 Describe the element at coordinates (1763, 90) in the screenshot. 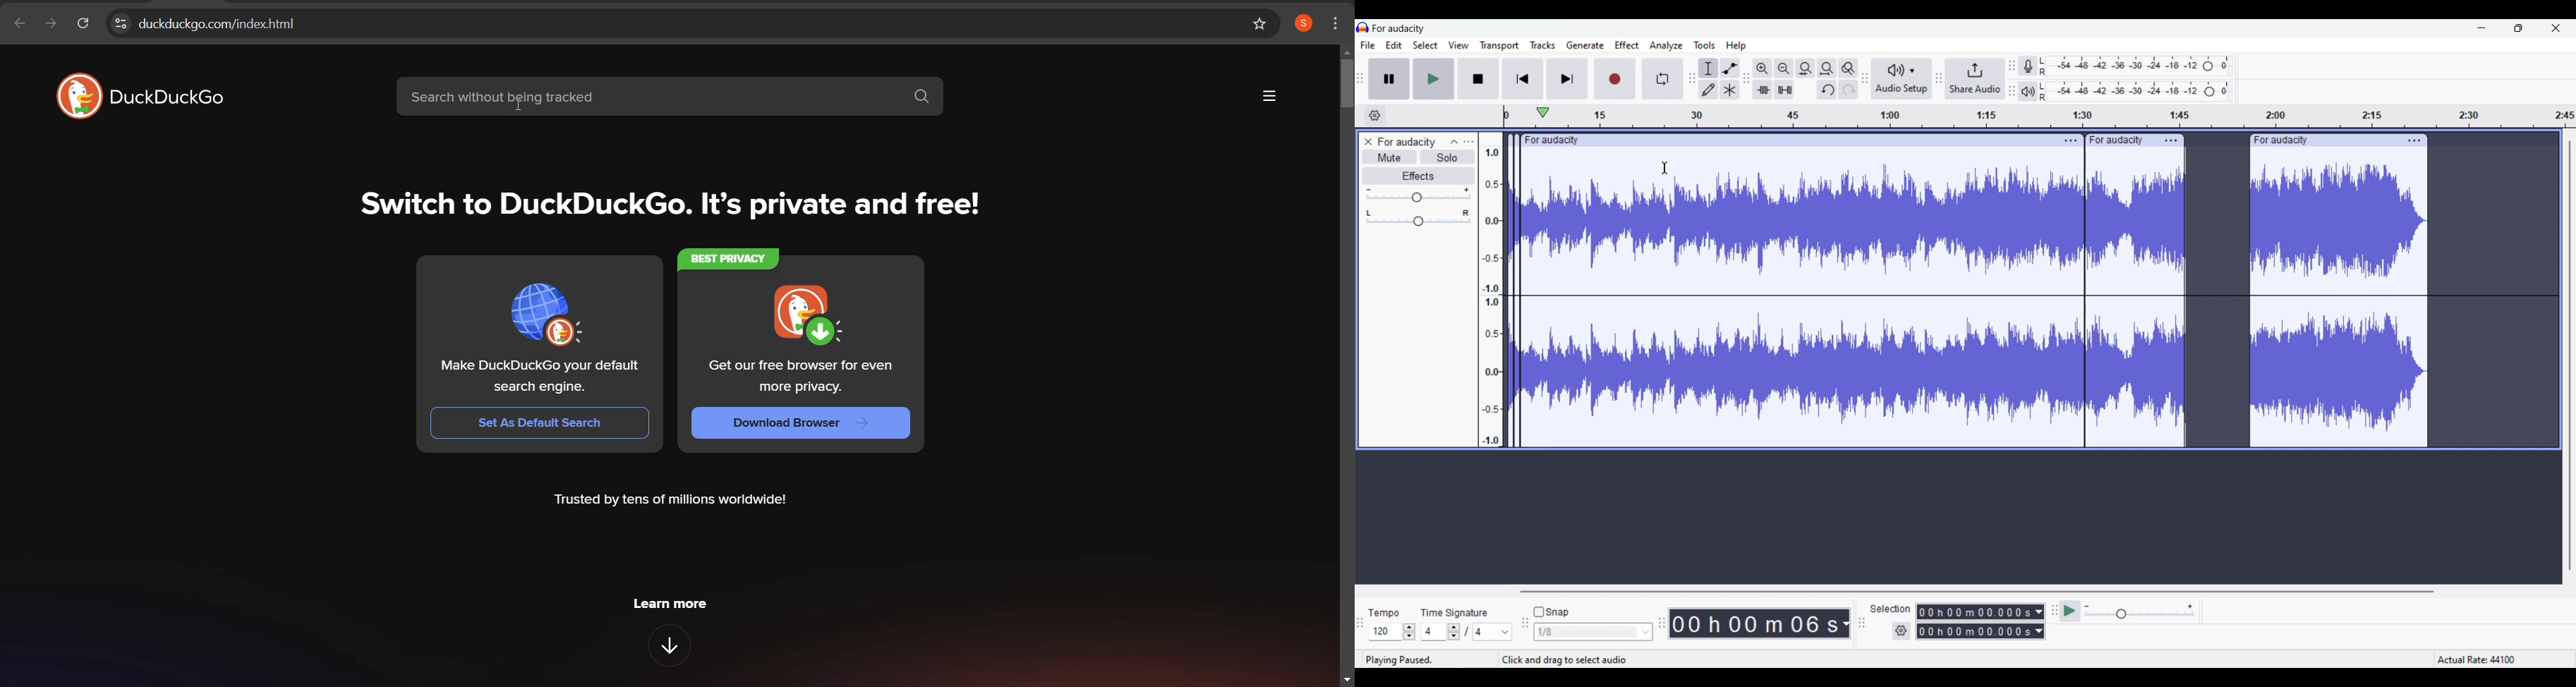

I see `trim audio outside selection` at that location.